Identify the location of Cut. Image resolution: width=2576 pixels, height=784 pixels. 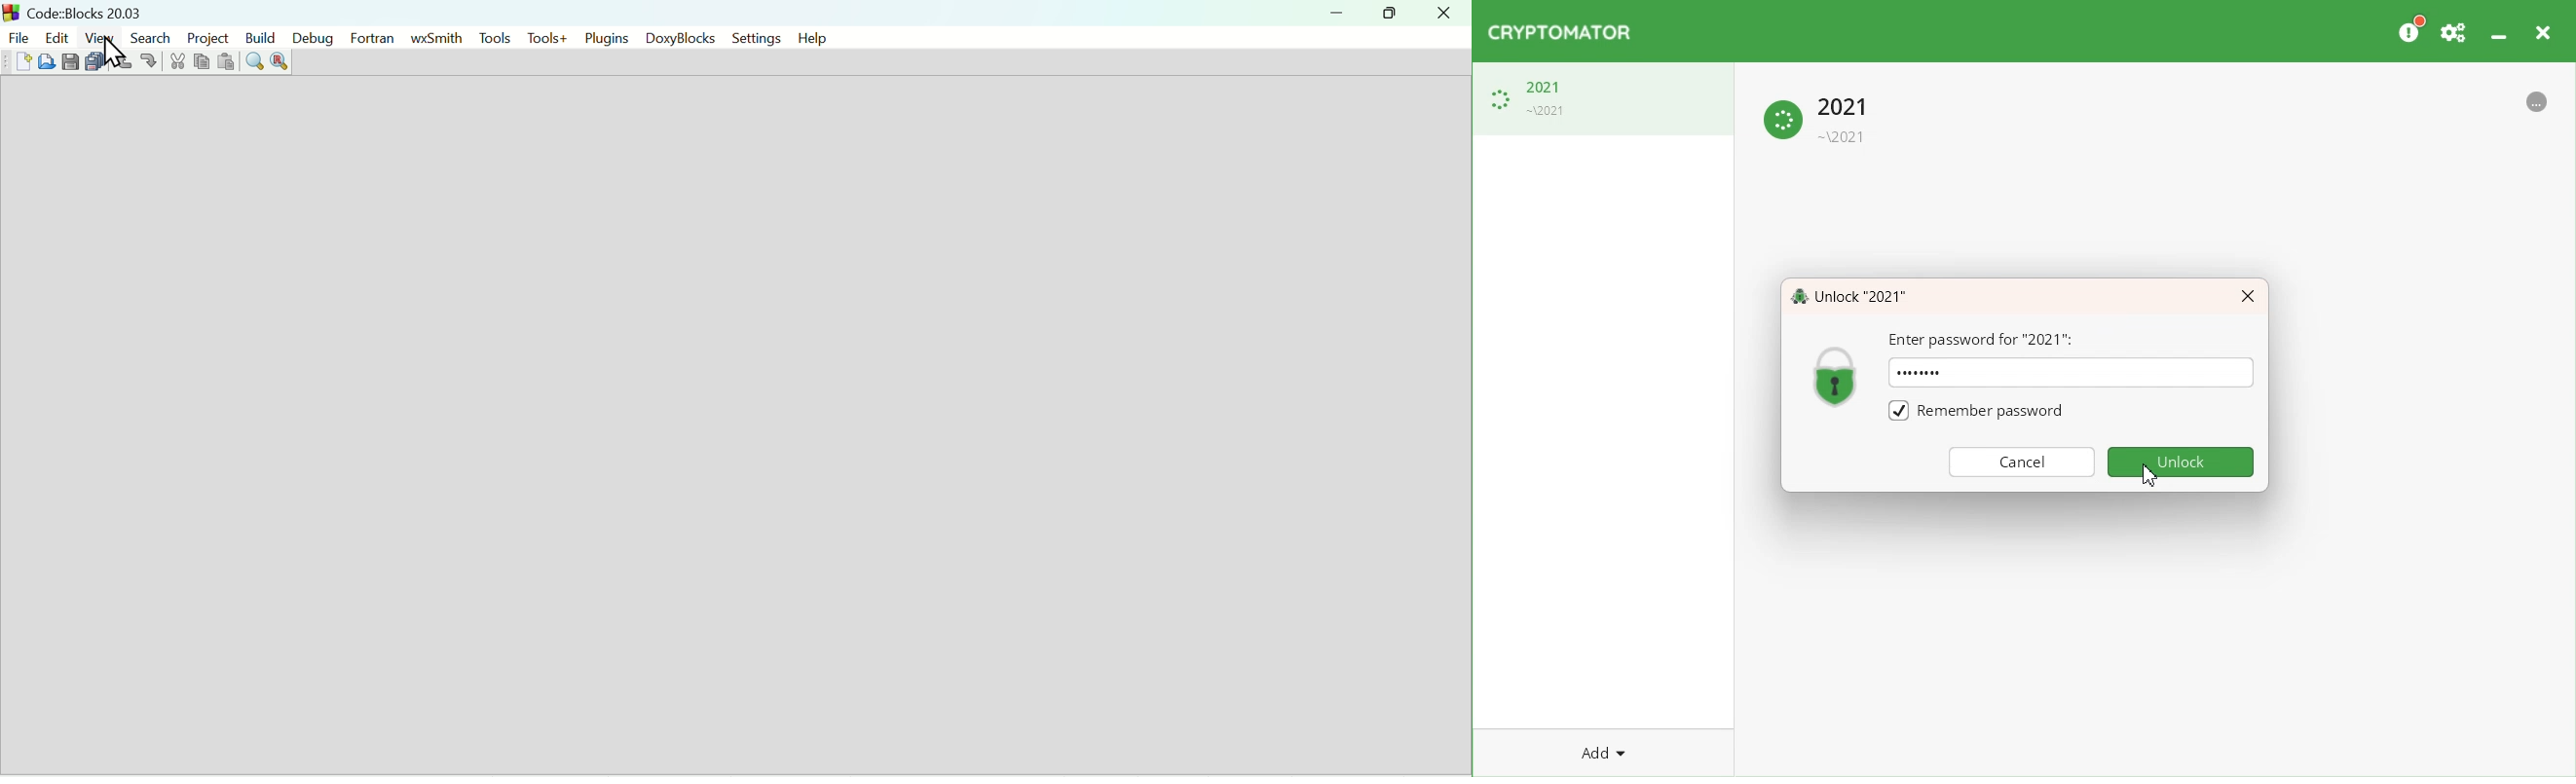
(174, 62).